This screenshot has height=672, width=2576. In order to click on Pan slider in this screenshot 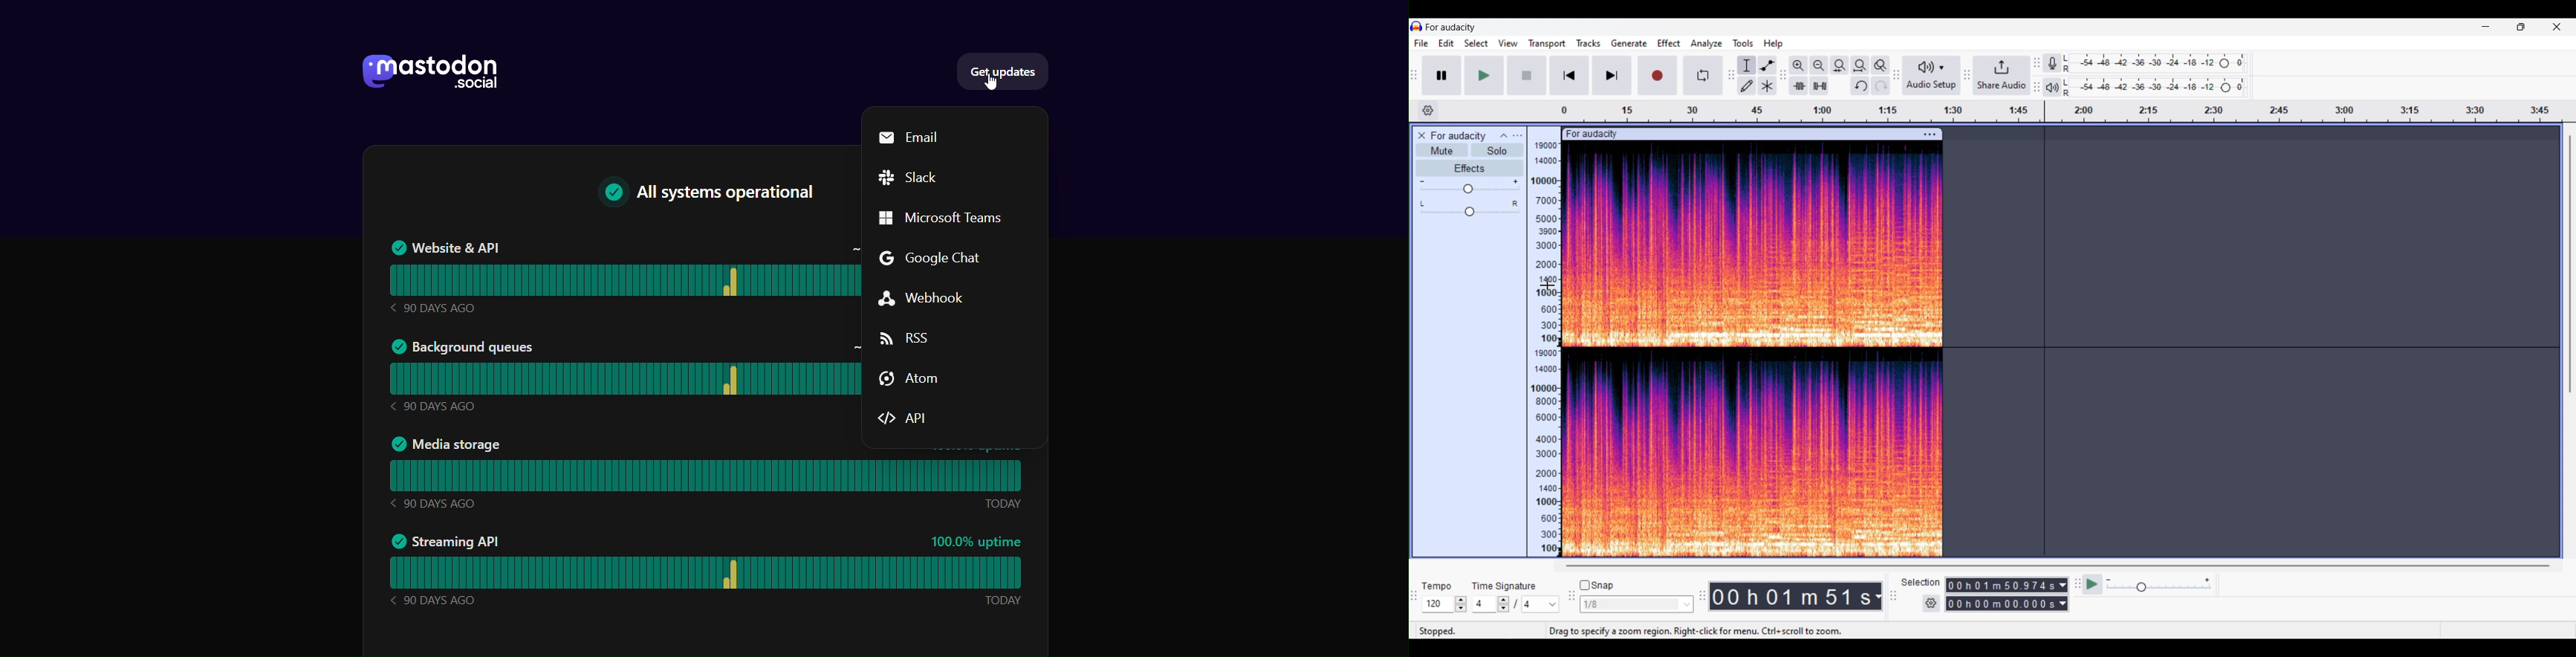, I will do `click(1470, 209)`.